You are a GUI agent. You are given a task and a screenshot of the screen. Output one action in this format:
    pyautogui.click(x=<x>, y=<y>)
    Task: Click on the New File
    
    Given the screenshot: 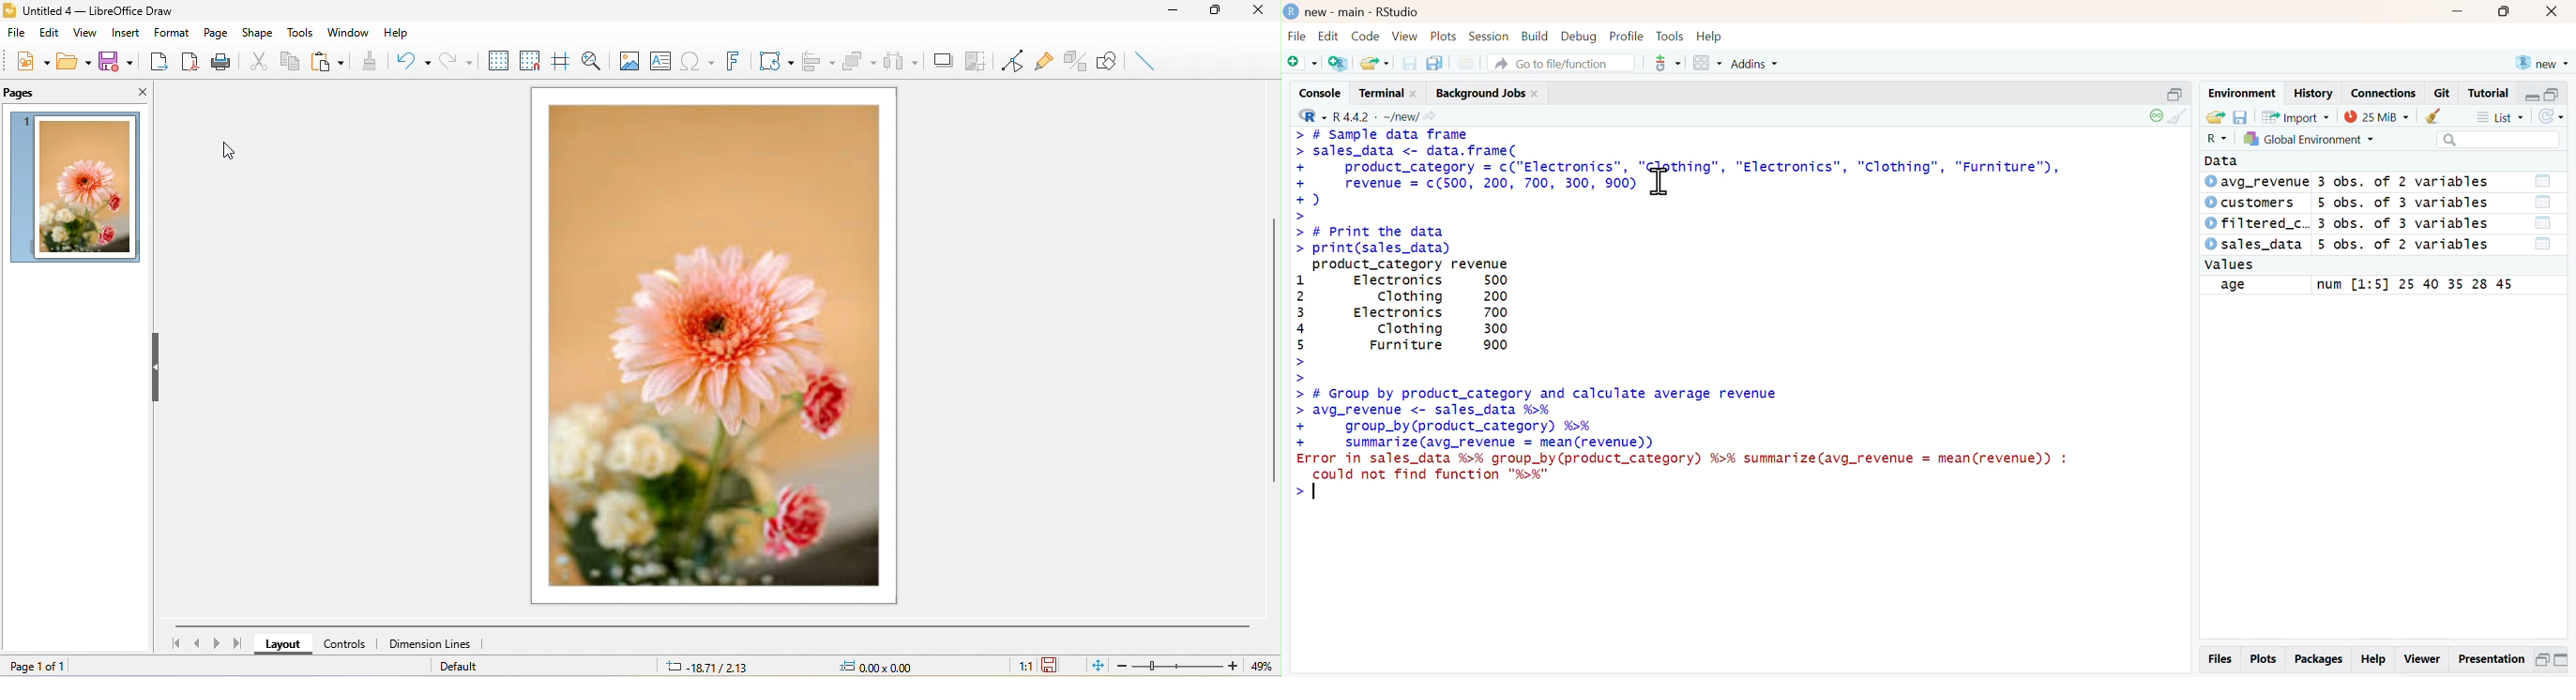 What is the action you would take?
    pyautogui.click(x=1302, y=63)
    